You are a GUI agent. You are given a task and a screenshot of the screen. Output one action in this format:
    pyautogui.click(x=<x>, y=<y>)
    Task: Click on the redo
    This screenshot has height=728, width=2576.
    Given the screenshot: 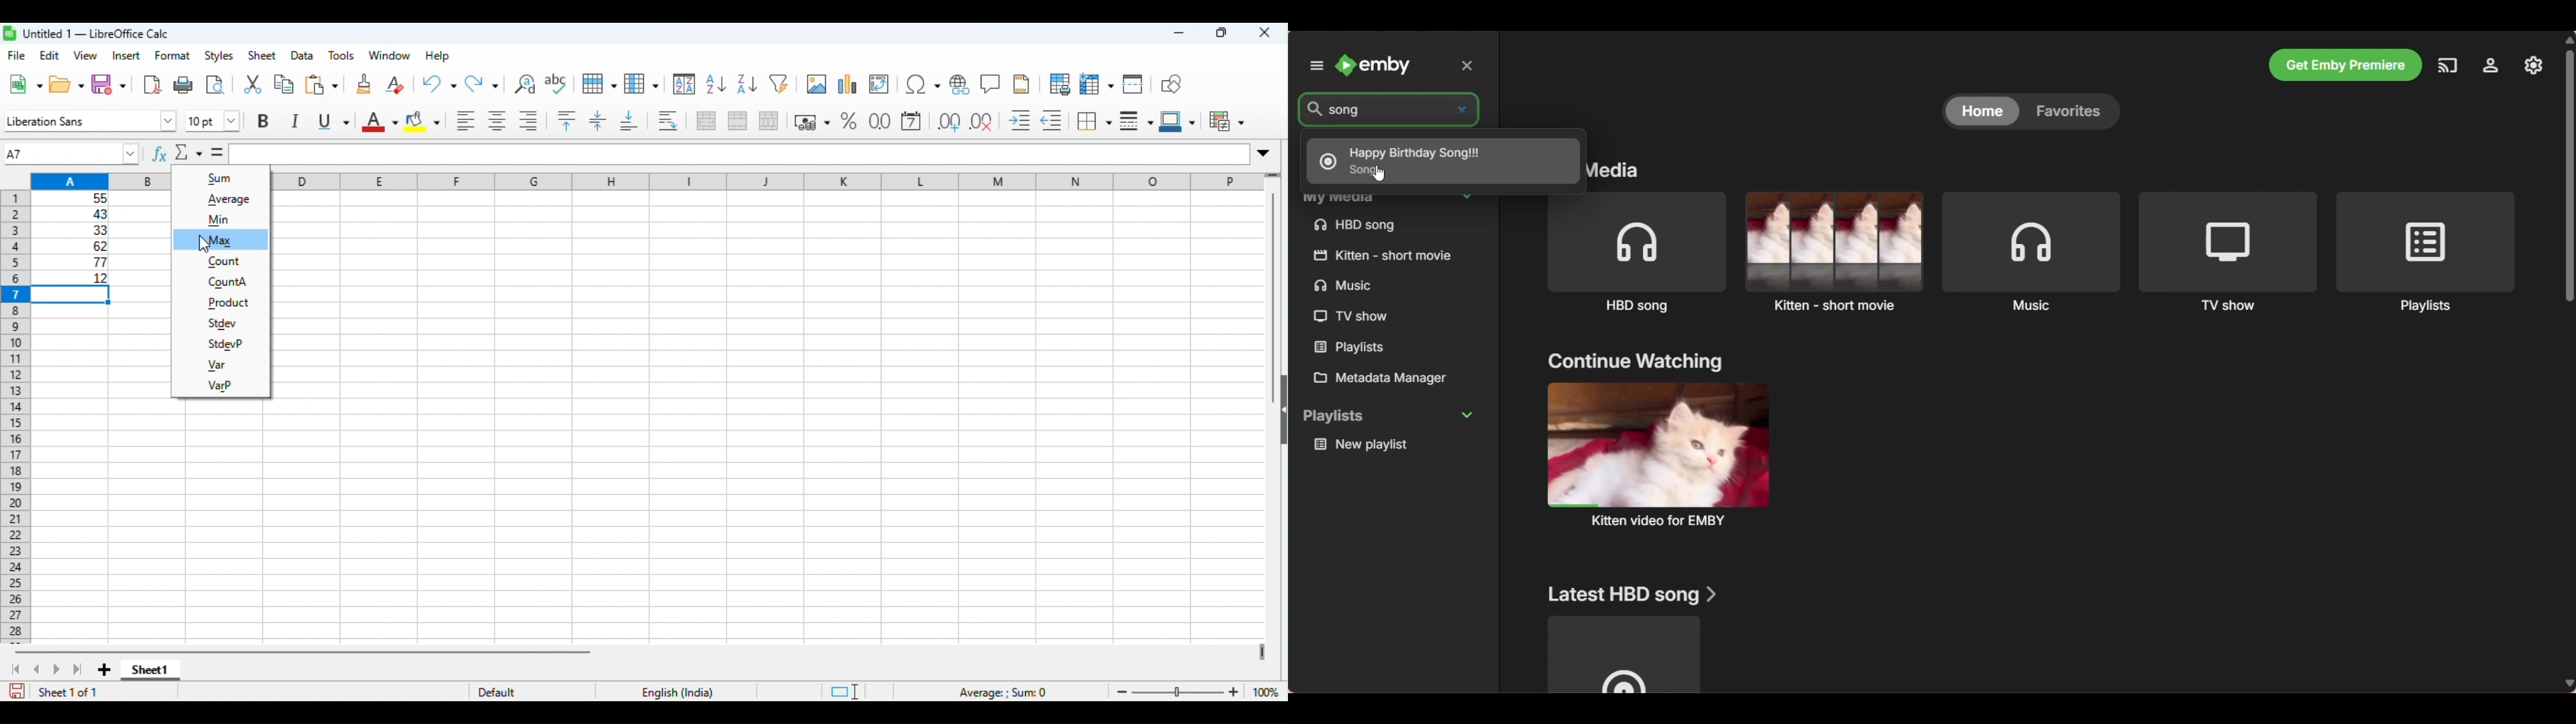 What is the action you would take?
    pyautogui.click(x=484, y=85)
    